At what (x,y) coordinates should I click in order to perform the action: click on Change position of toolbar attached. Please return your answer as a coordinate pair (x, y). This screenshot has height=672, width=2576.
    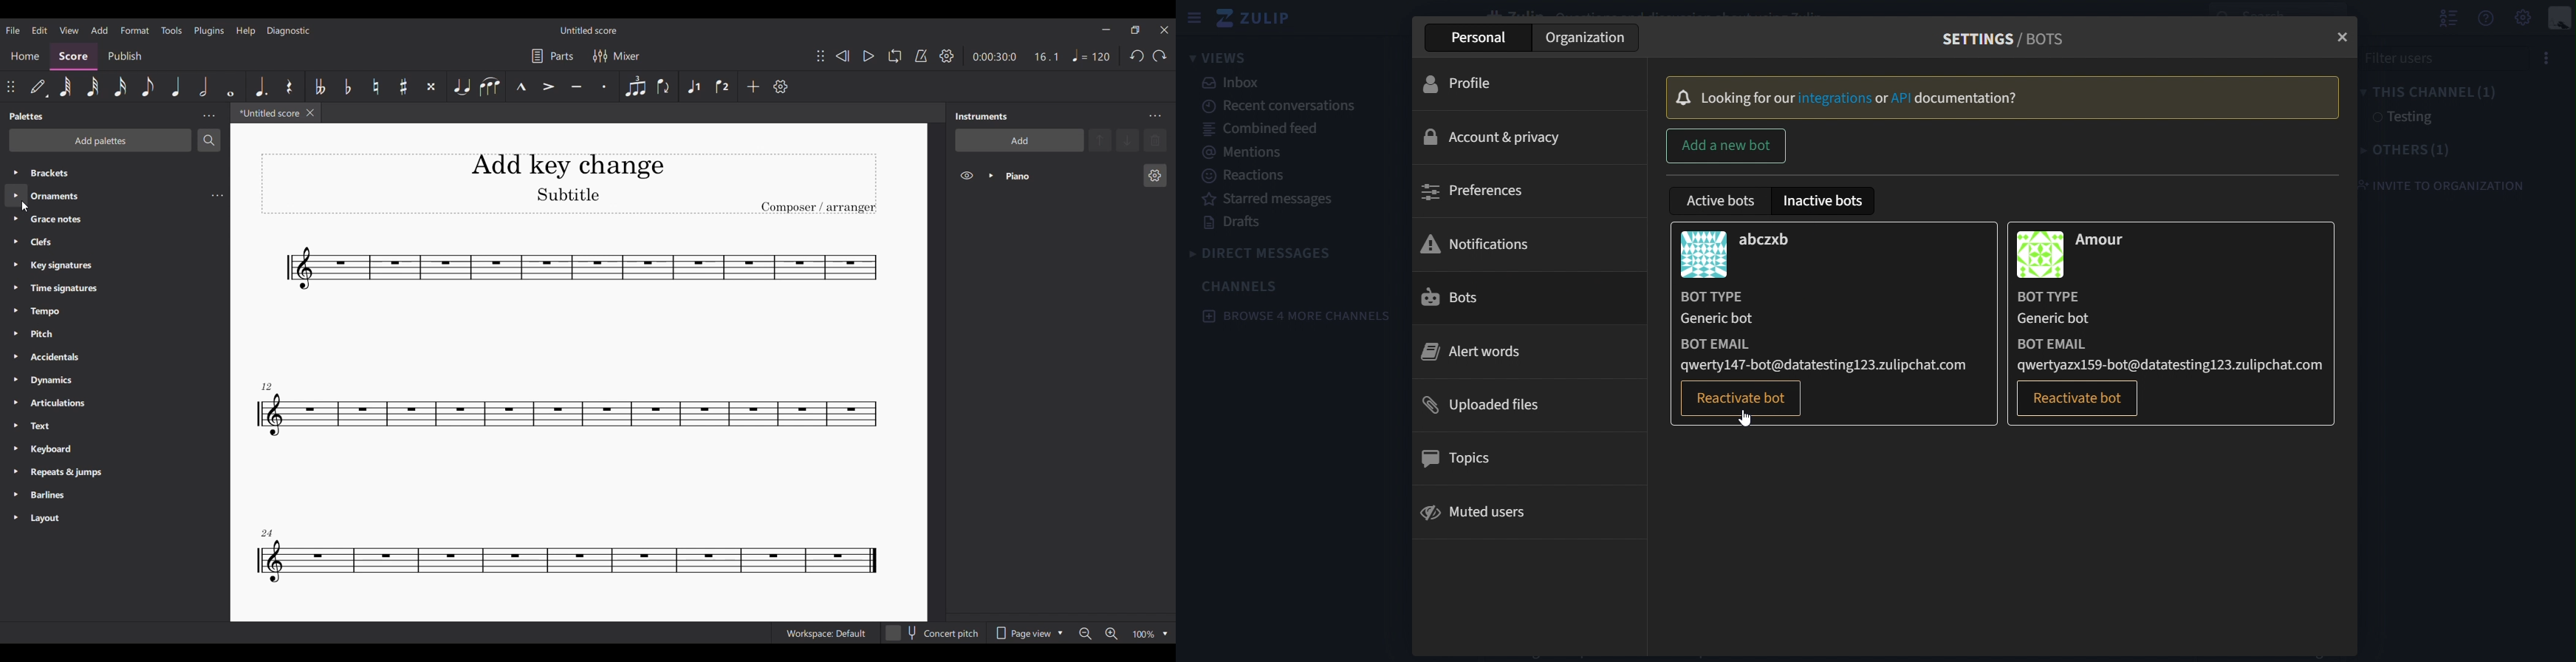
    Looking at the image, I should click on (820, 56).